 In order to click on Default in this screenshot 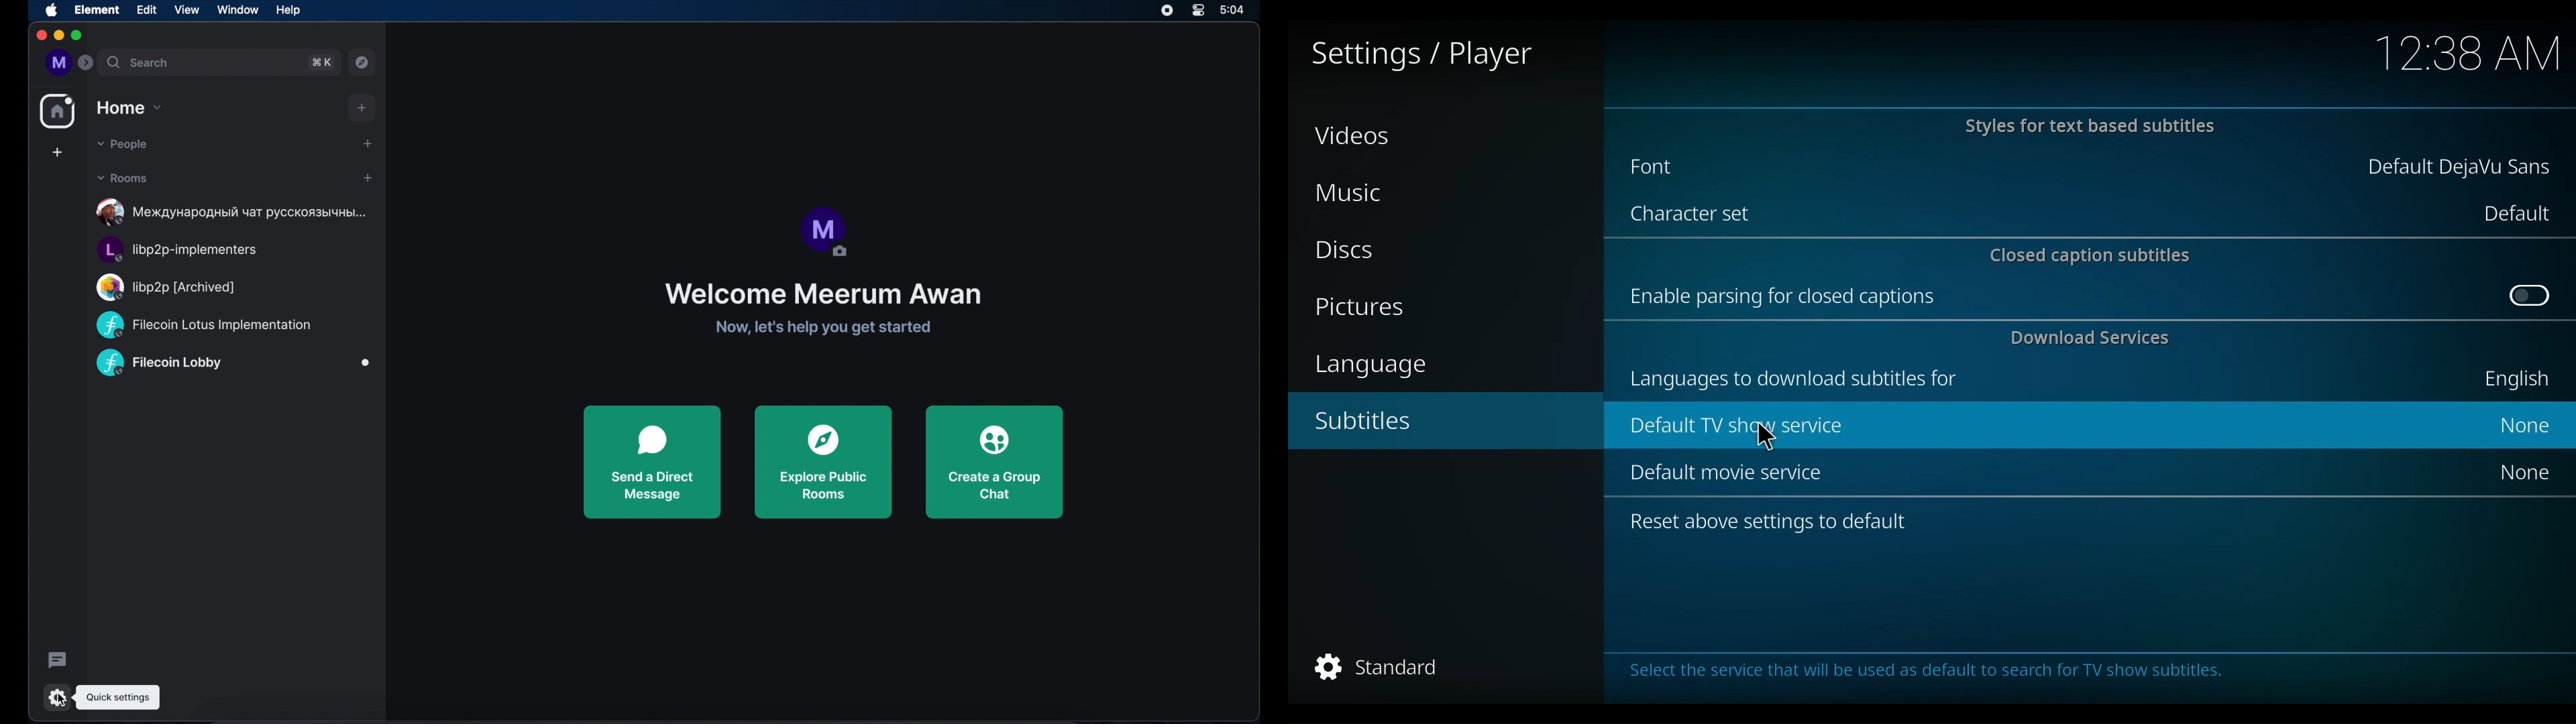, I will do `click(2515, 213)`.